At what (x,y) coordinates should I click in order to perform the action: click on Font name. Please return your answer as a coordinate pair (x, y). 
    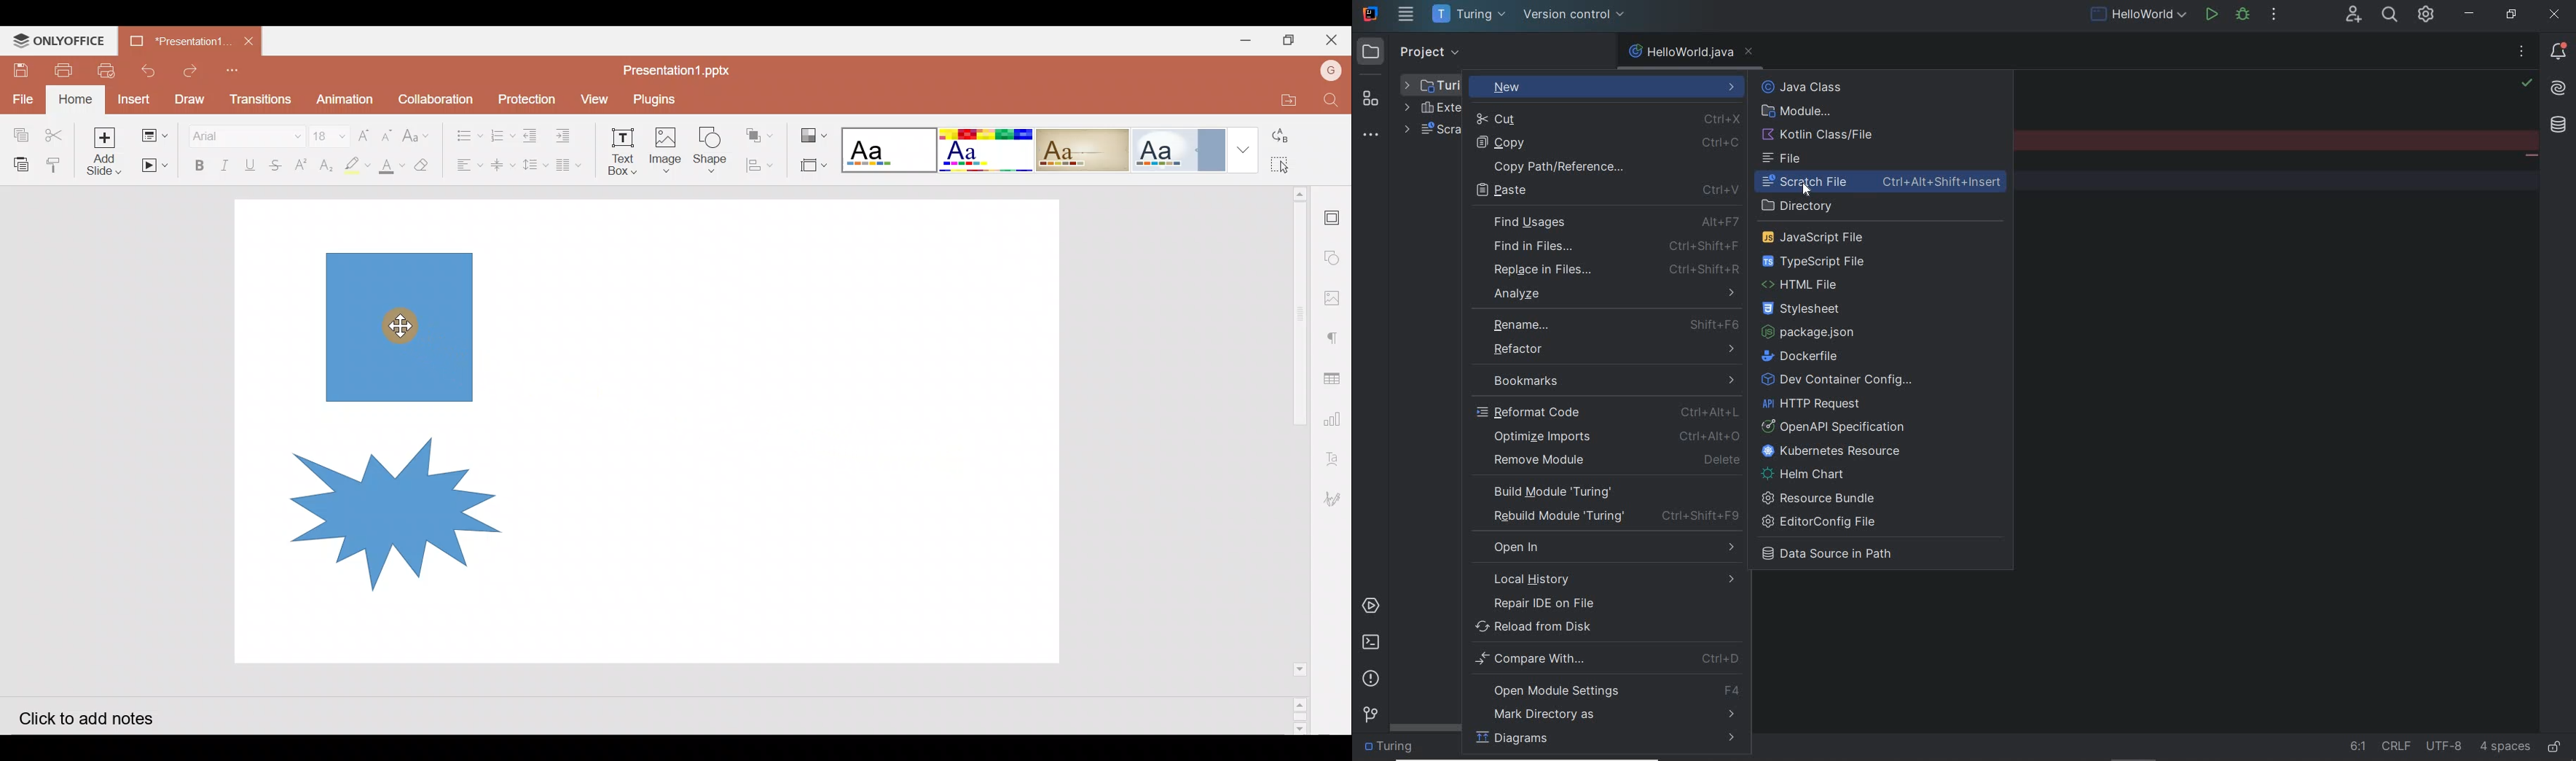
    Looking at the image, I should click on (245, 132).